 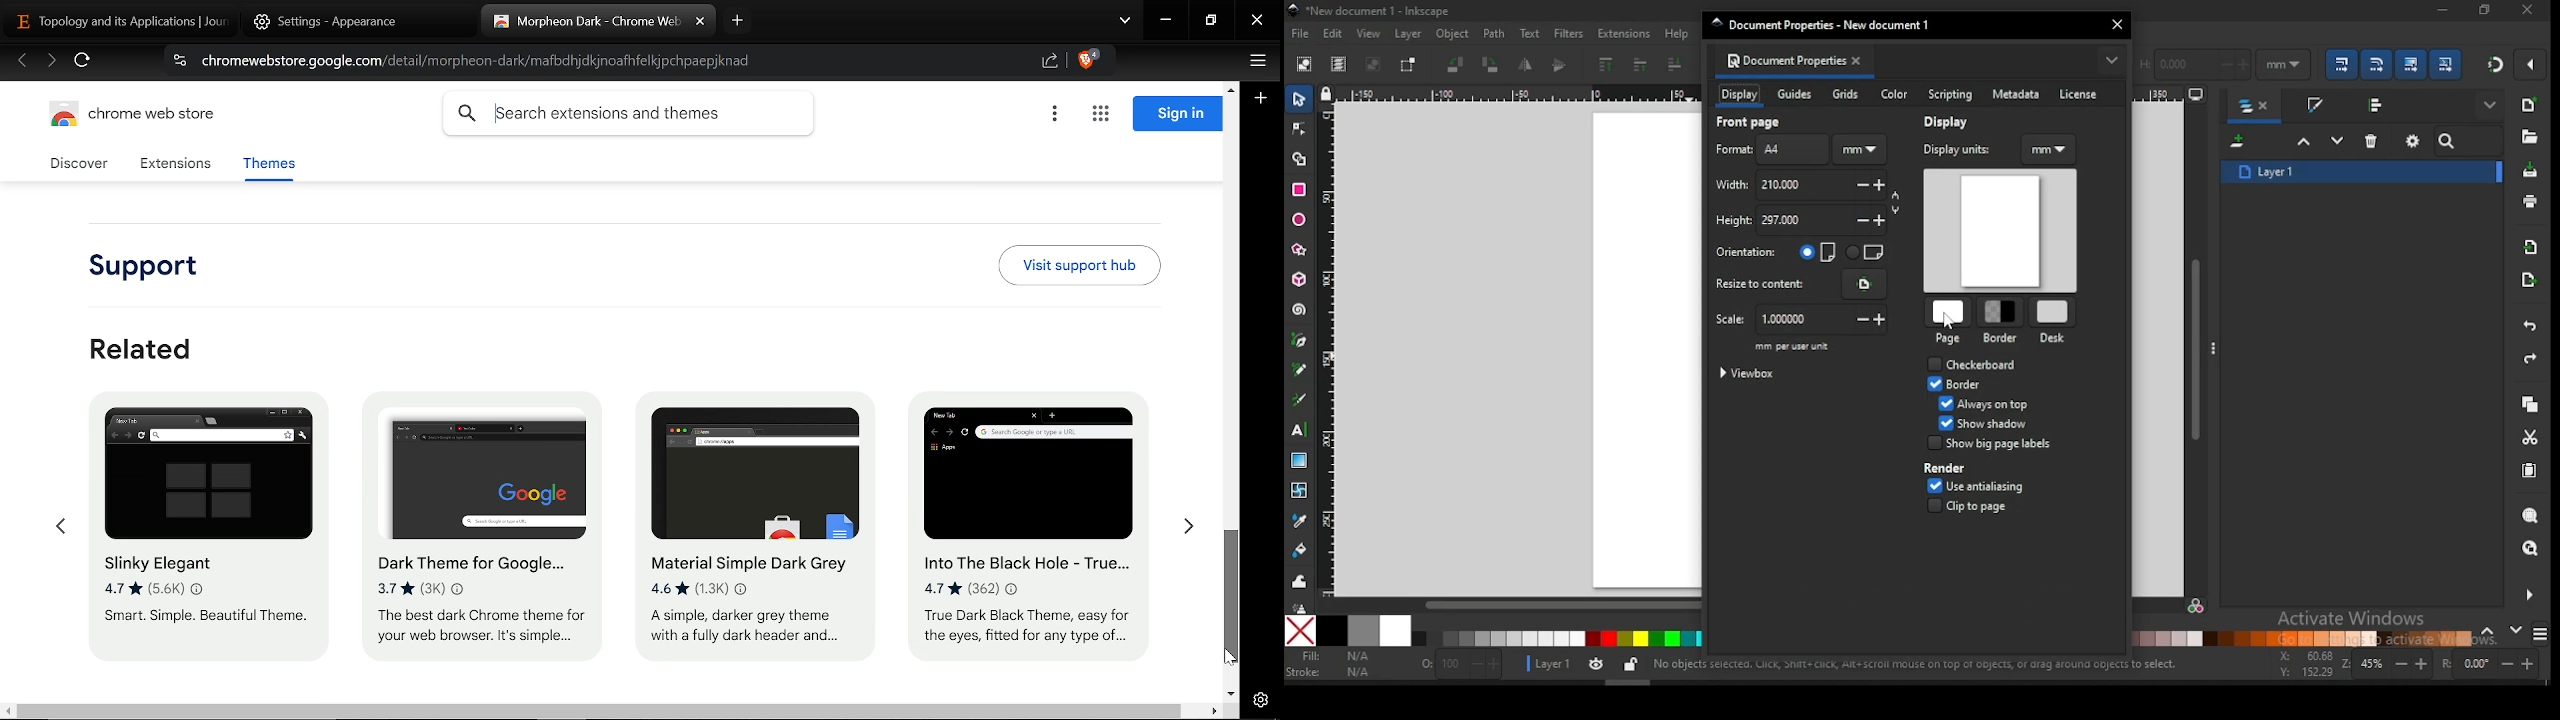 What do you see at coordinates (1300, 430) in the screenshot?
I see `text tool` at bounding box center [1300, 430].